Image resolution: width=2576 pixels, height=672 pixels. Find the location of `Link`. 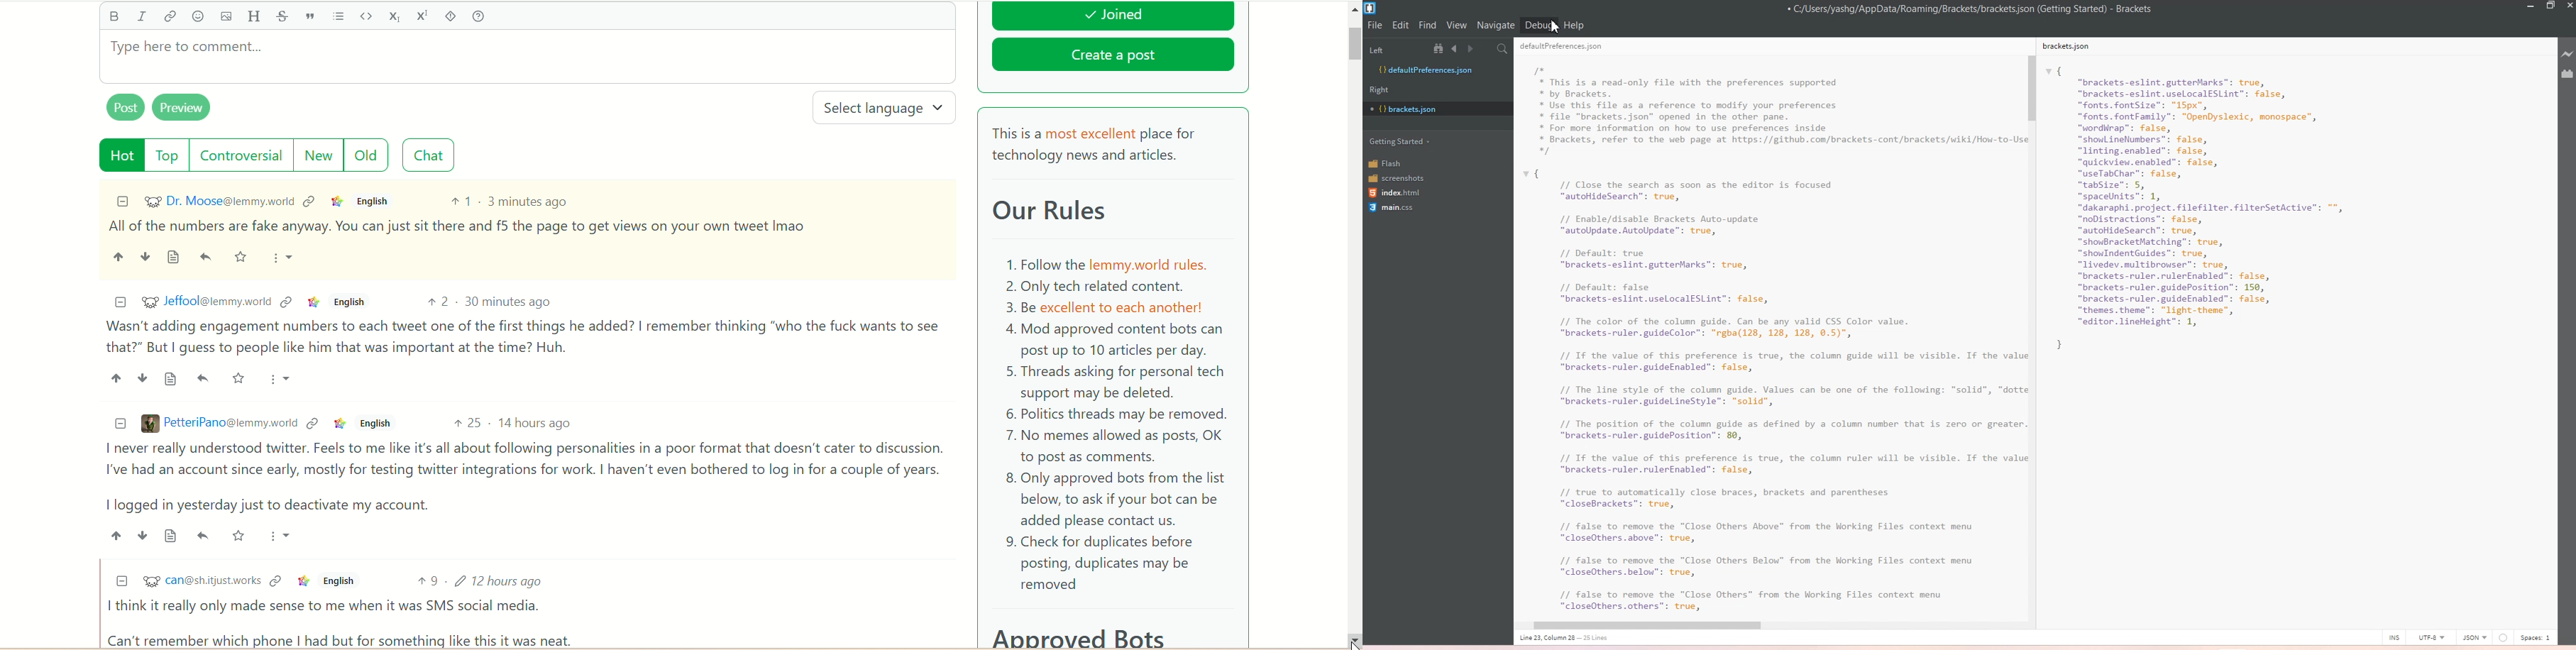

Link is located at coordinates (340, 423).